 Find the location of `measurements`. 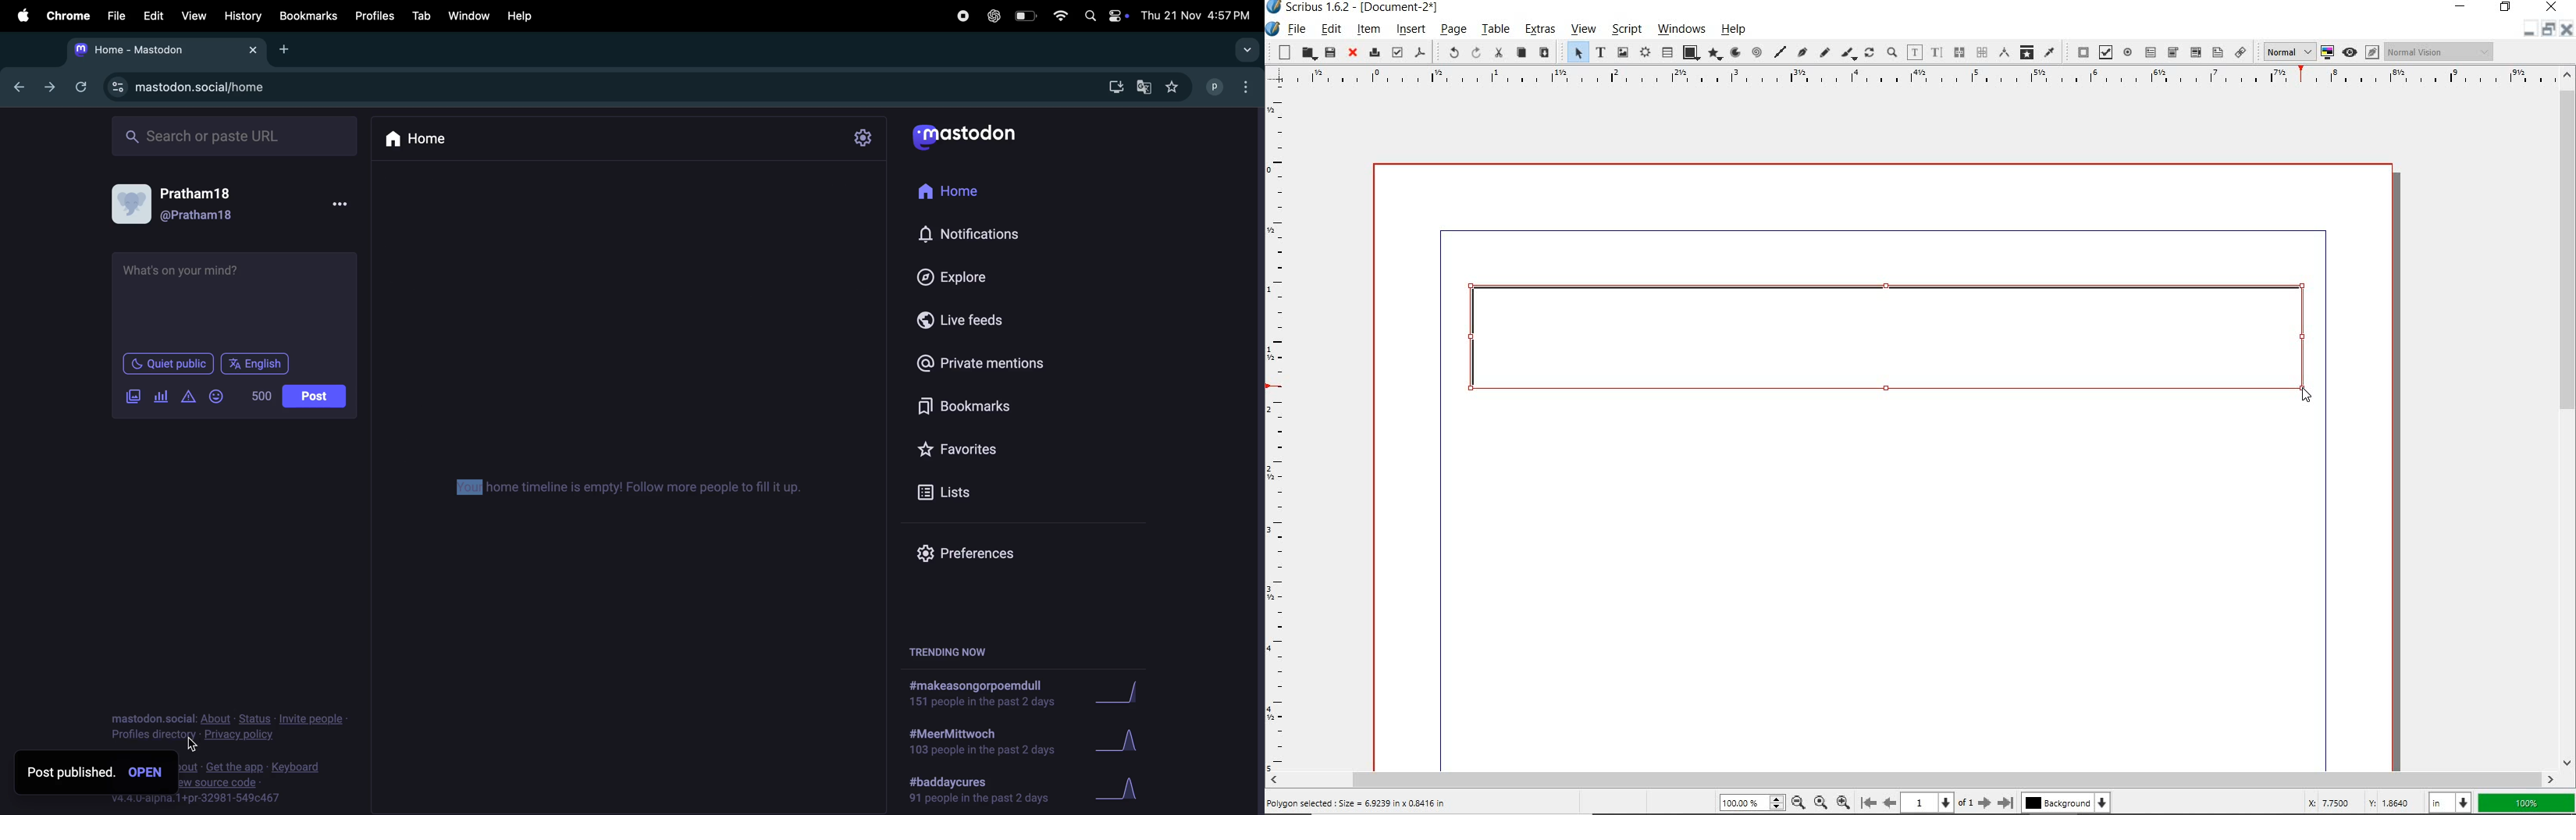

measurements is located at coordinates (2002, 53).